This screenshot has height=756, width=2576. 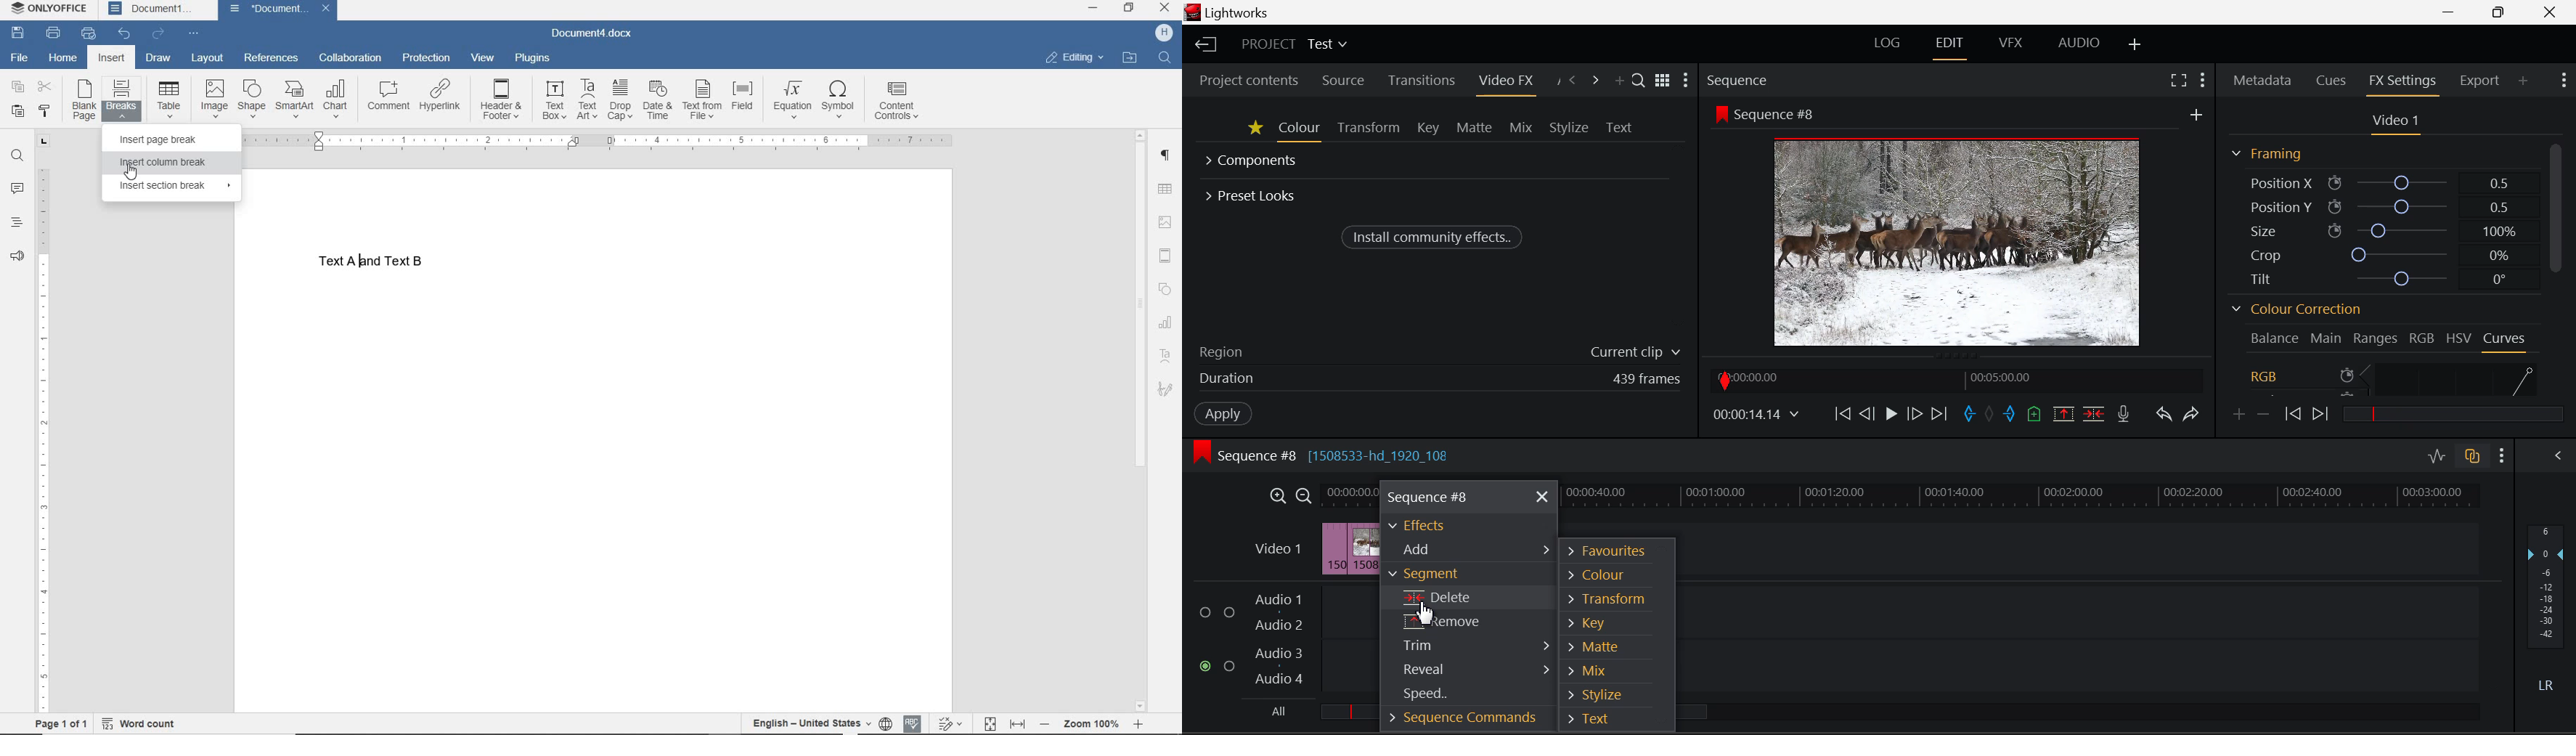 I want to click on Stylize, so click(x=1568, y=126).